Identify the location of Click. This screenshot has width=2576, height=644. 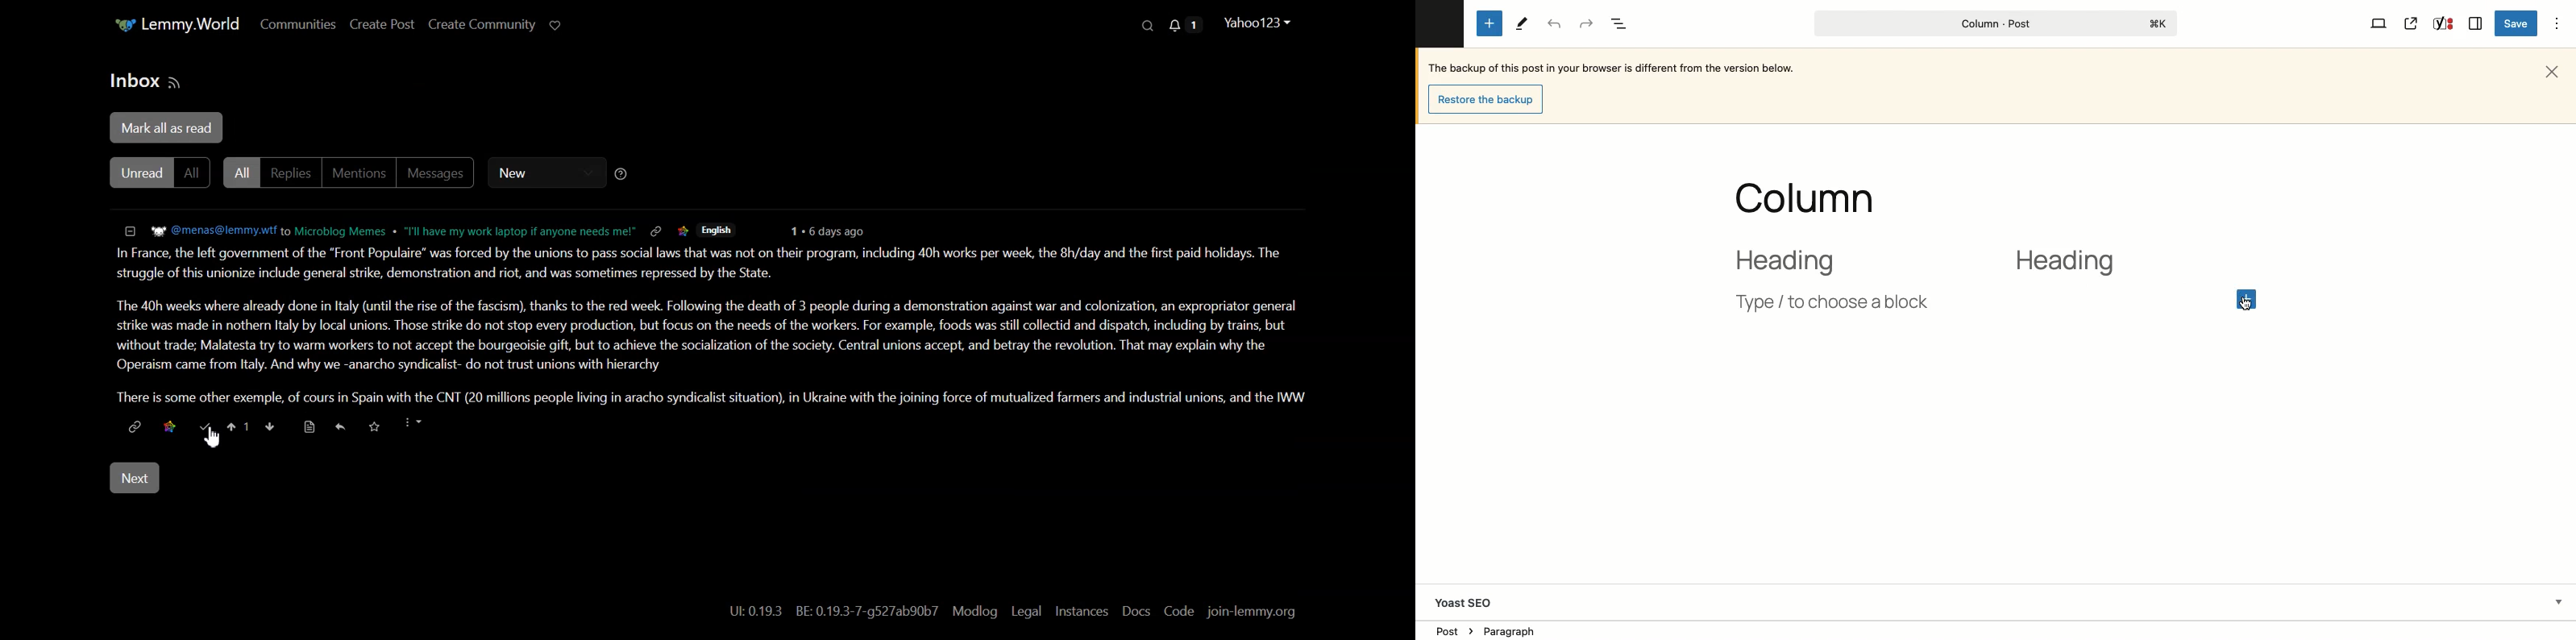
(2250, 300).